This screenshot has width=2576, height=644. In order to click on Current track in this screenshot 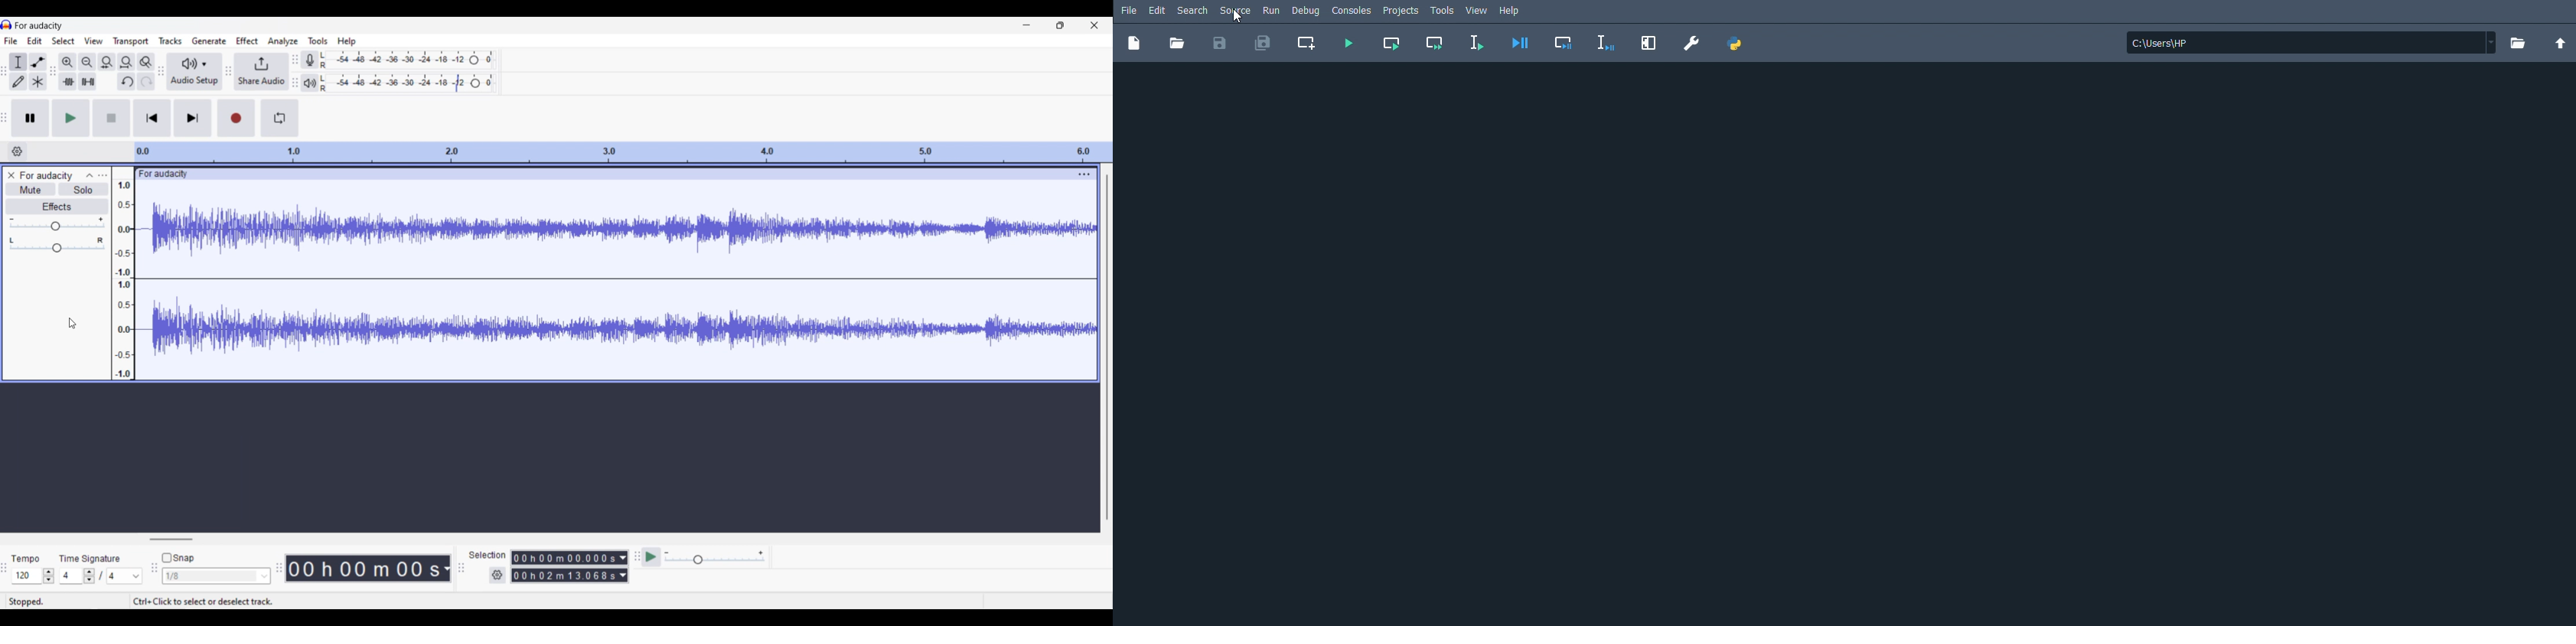, I will do `click(606, 282)`.